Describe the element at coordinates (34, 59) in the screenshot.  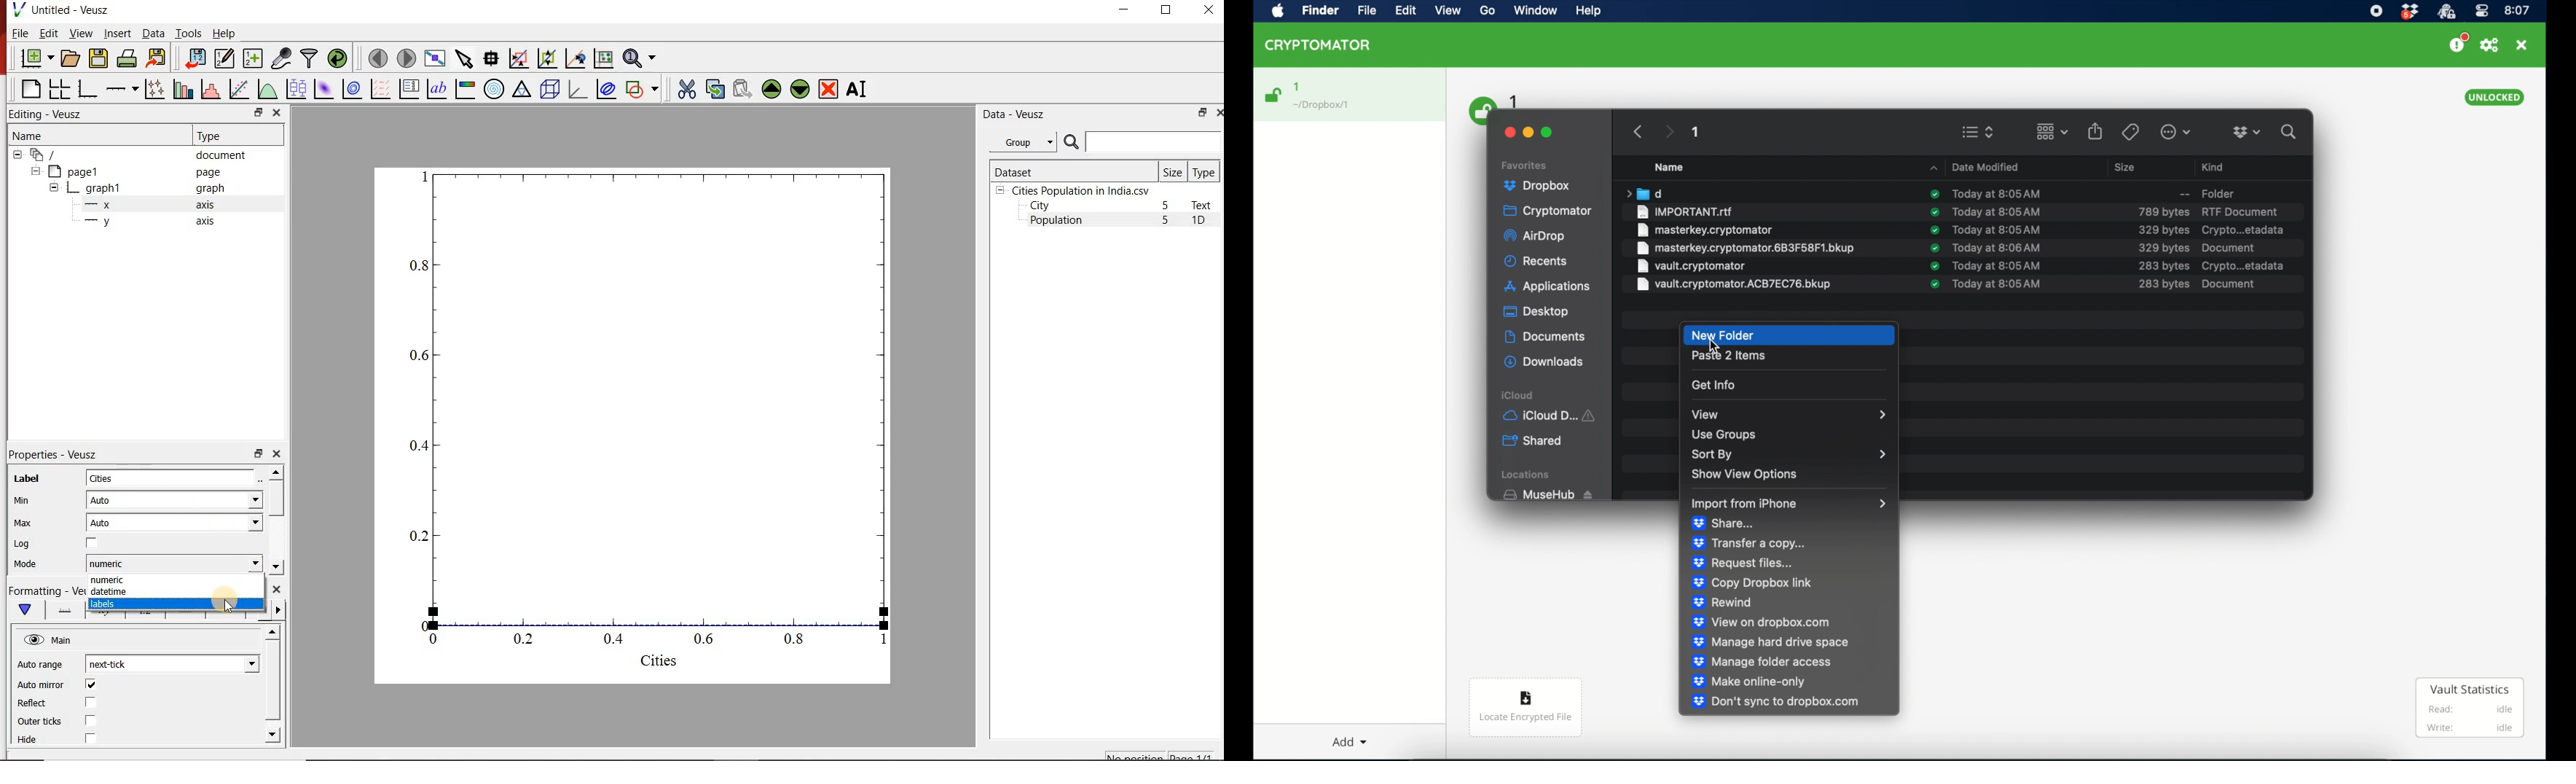
I see `new document` at that location.